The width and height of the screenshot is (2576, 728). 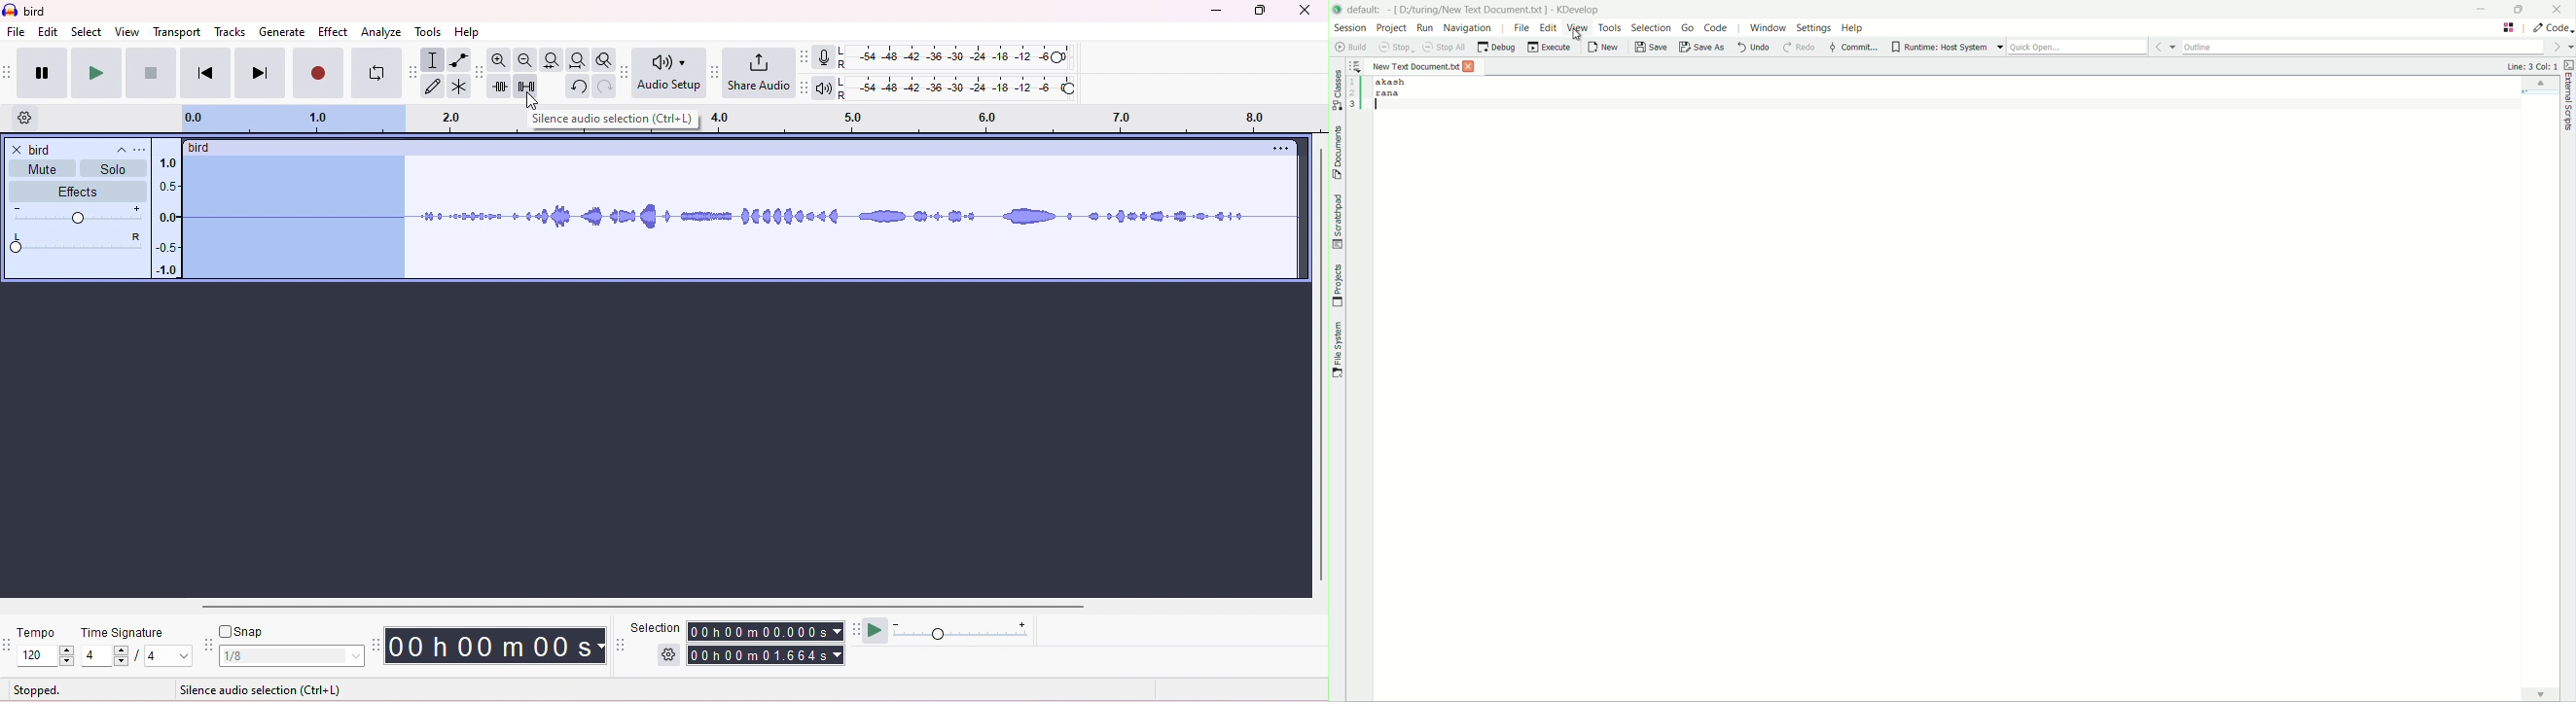 I want to click on waveform, so click(x=859, y=213).